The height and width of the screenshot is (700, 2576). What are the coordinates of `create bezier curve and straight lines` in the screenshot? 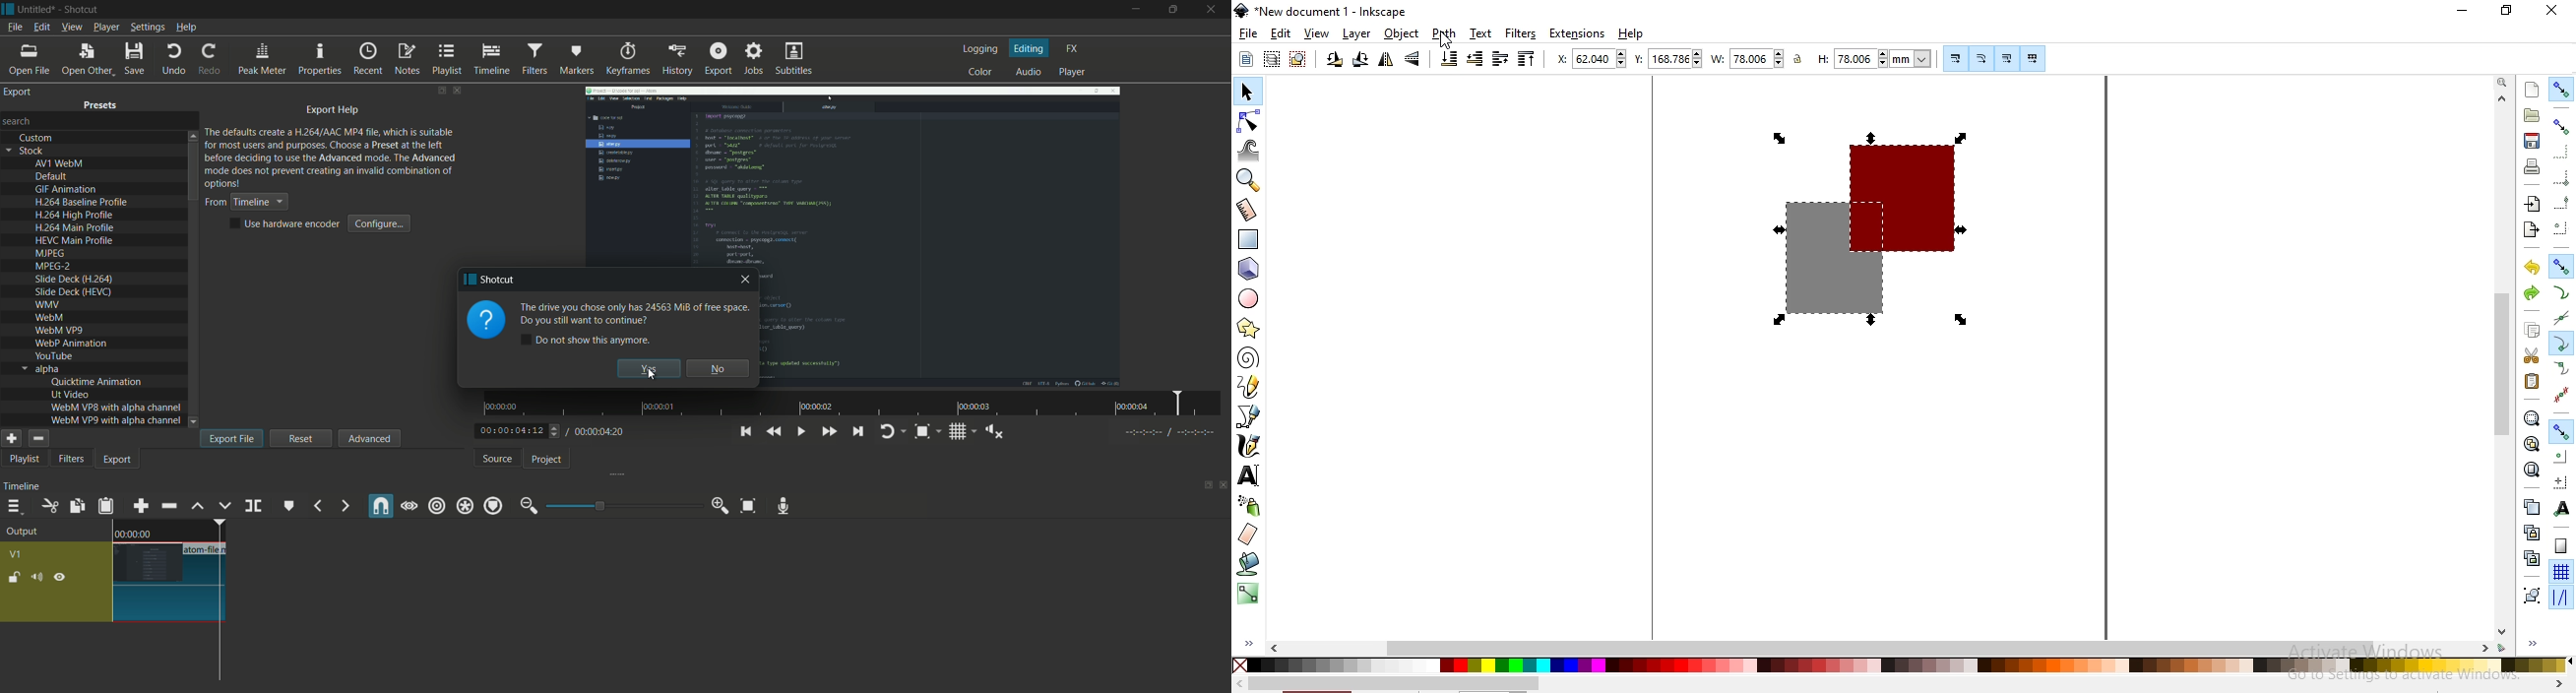 It's located at (1249, 415).